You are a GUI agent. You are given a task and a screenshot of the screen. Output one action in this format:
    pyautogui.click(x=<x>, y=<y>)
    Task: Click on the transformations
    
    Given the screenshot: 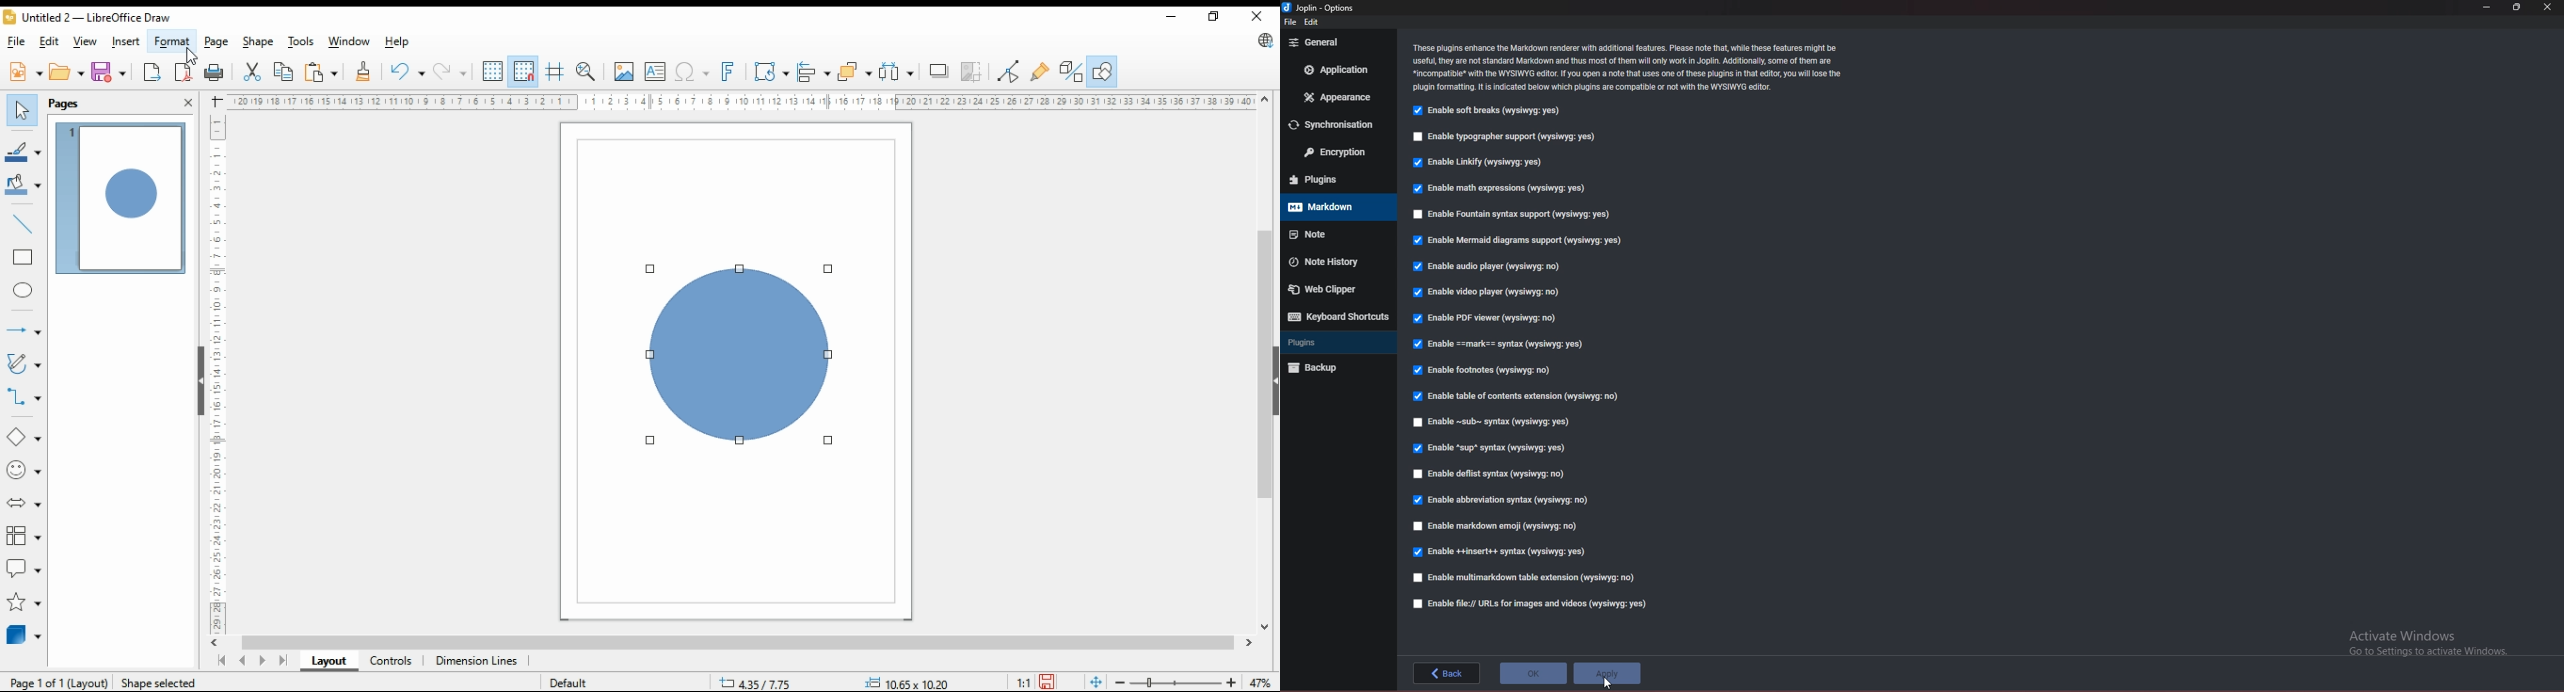 What is the action you would take?
    pyautogui.click(x=771, y=71)
    